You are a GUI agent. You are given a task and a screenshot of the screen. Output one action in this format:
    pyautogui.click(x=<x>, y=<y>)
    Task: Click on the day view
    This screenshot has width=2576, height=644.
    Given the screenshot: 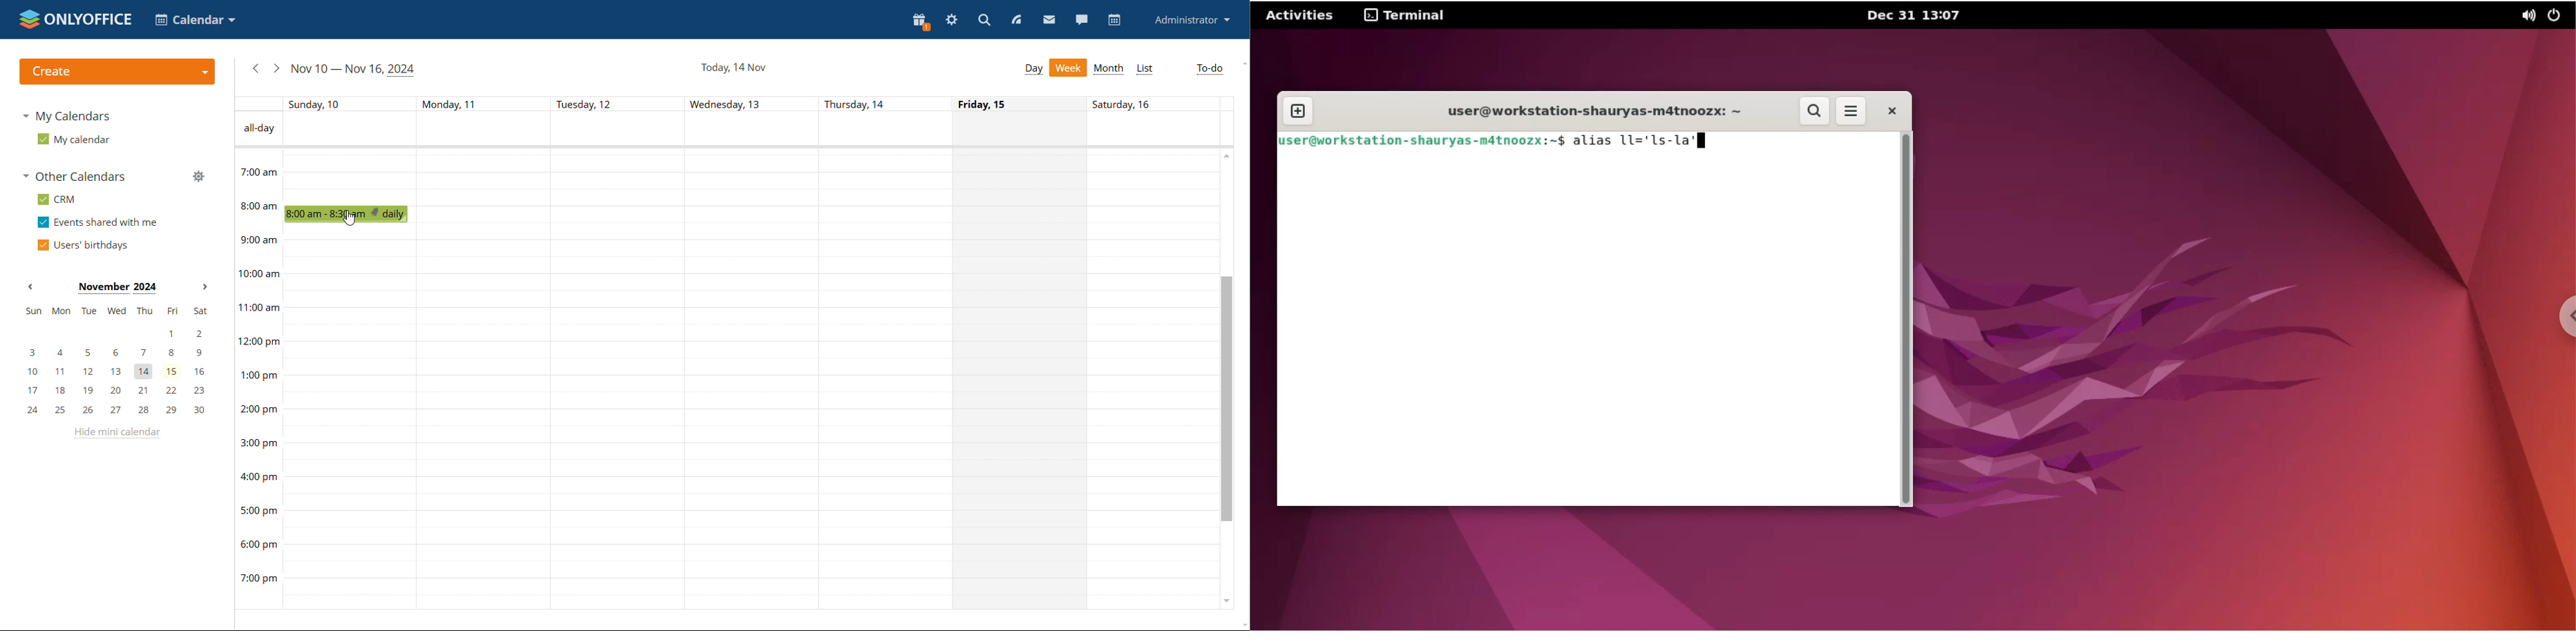 What is the action you would take?
    pyautogui.click(x=1034, y=69)
    